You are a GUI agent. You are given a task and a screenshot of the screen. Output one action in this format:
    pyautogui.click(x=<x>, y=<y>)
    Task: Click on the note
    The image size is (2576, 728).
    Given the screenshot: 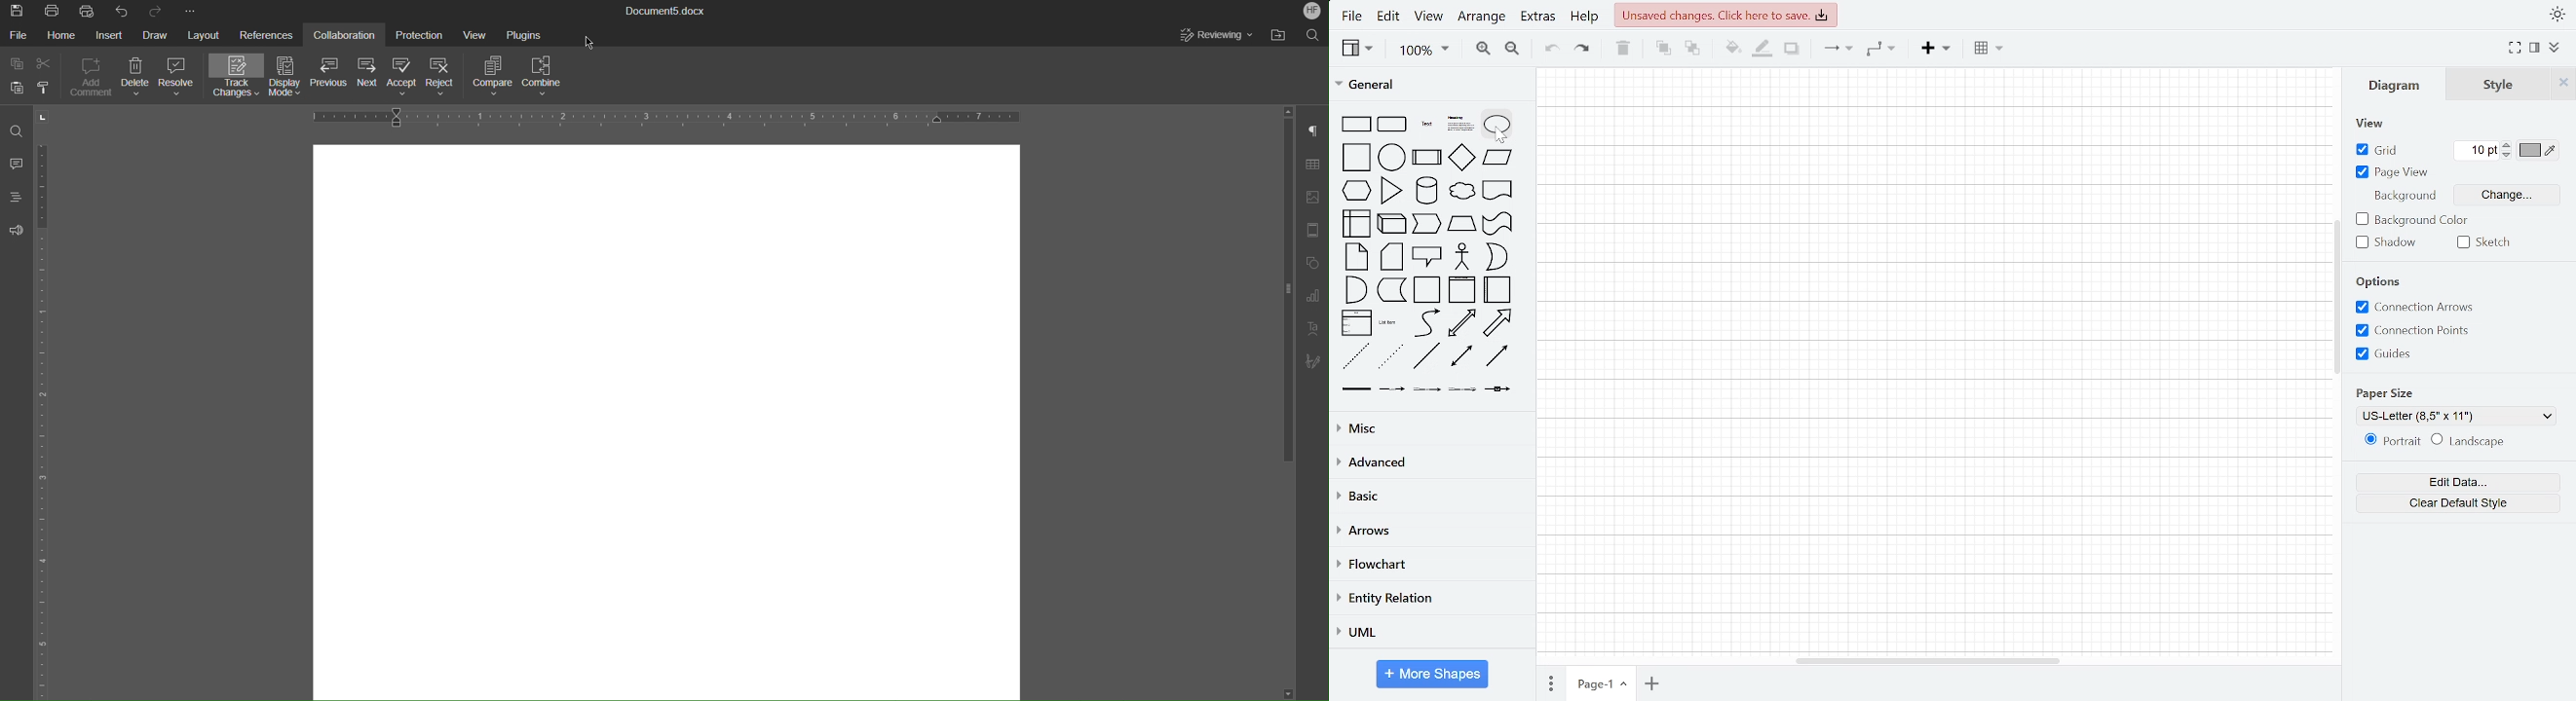 What is the action you would take?
    pyautogui.click(x=1355, y=256)
    